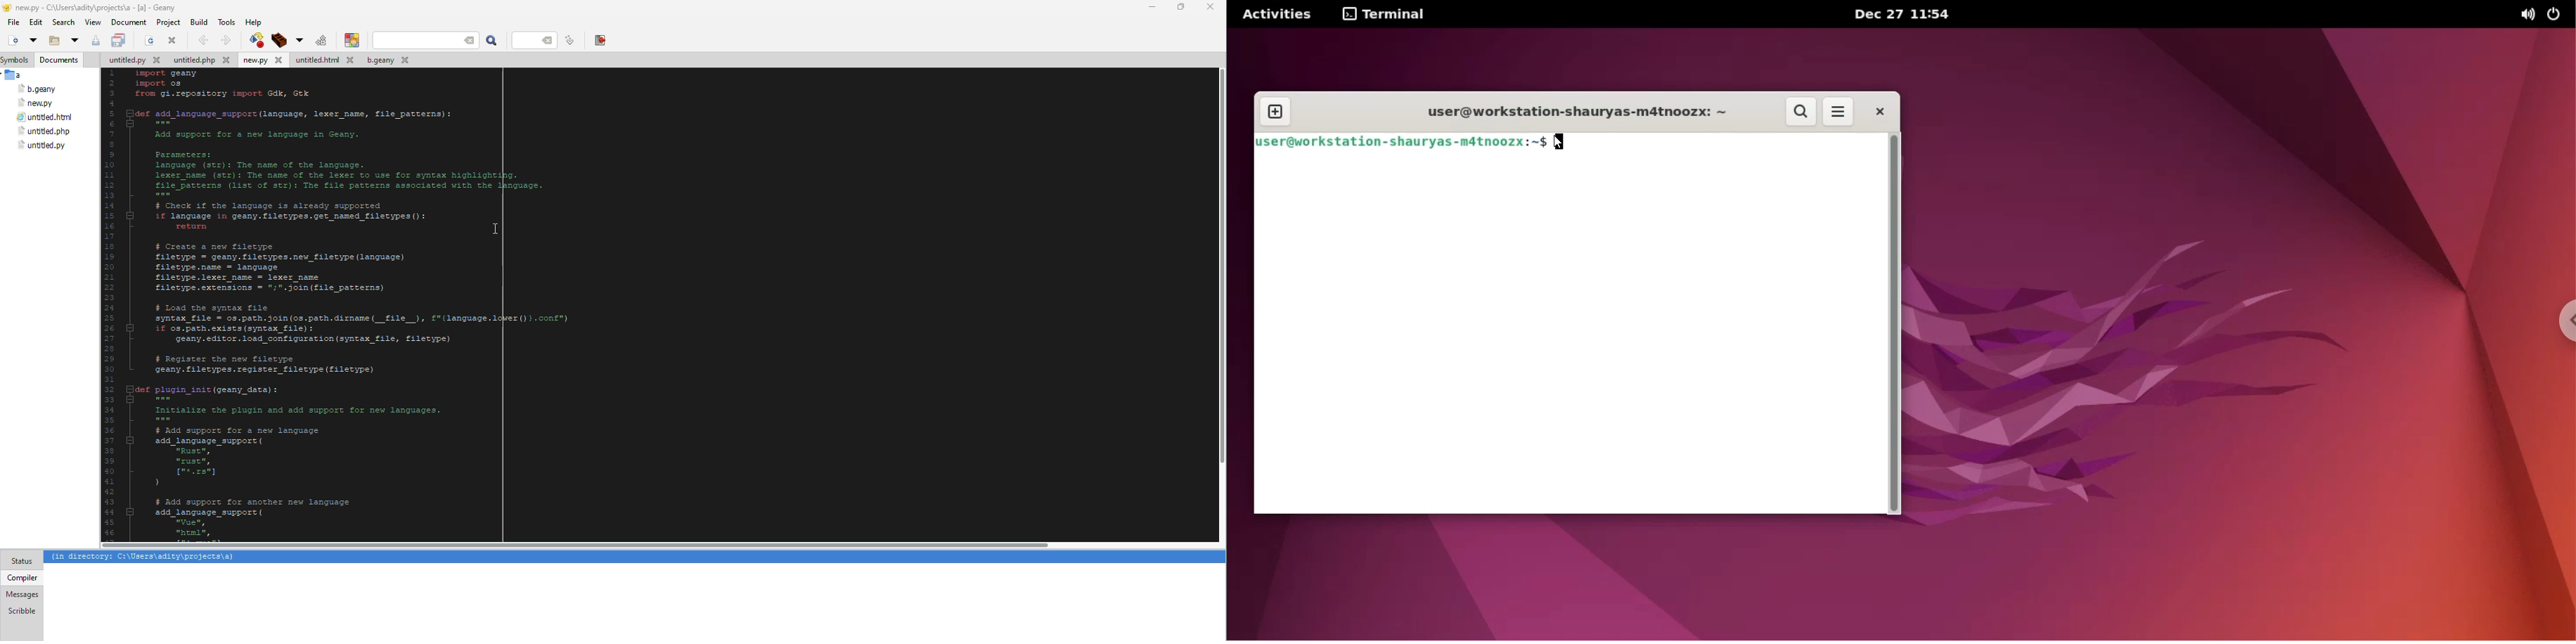 This screenshot has width=2576, height=644. I want to click on save, so click(119, 40).